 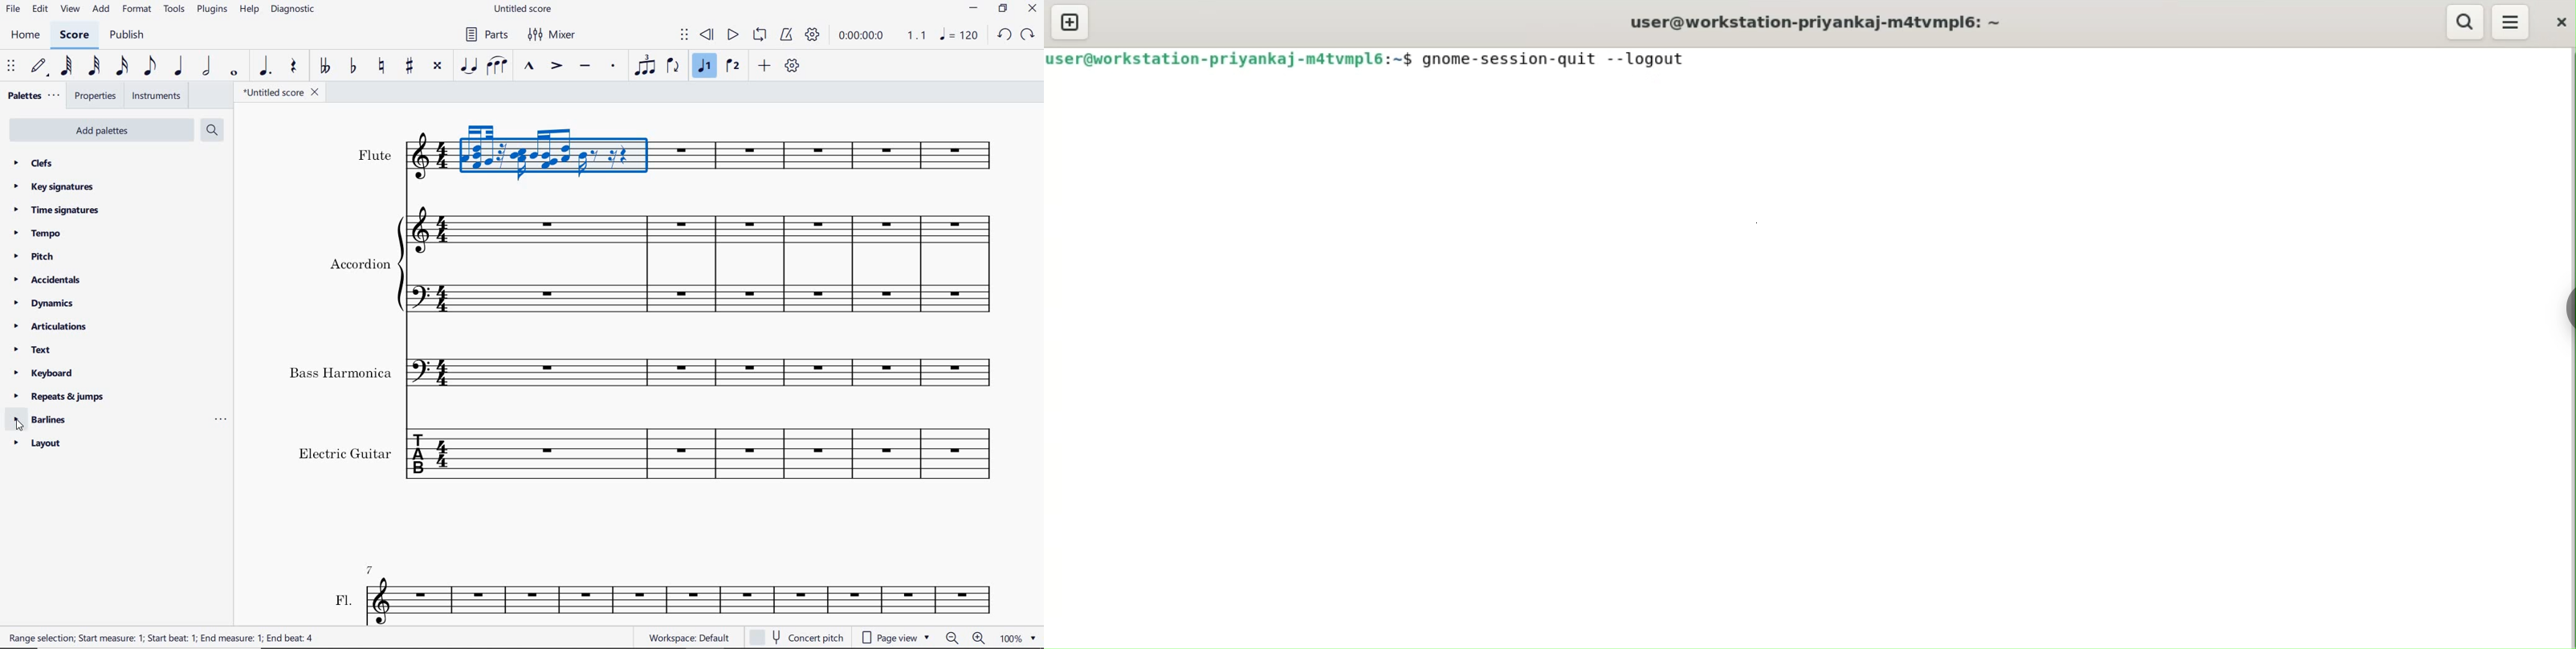 What do you see at coordinates (122, 67) in the screenshot?
I see `16th note` at bounding box center [122, 67].